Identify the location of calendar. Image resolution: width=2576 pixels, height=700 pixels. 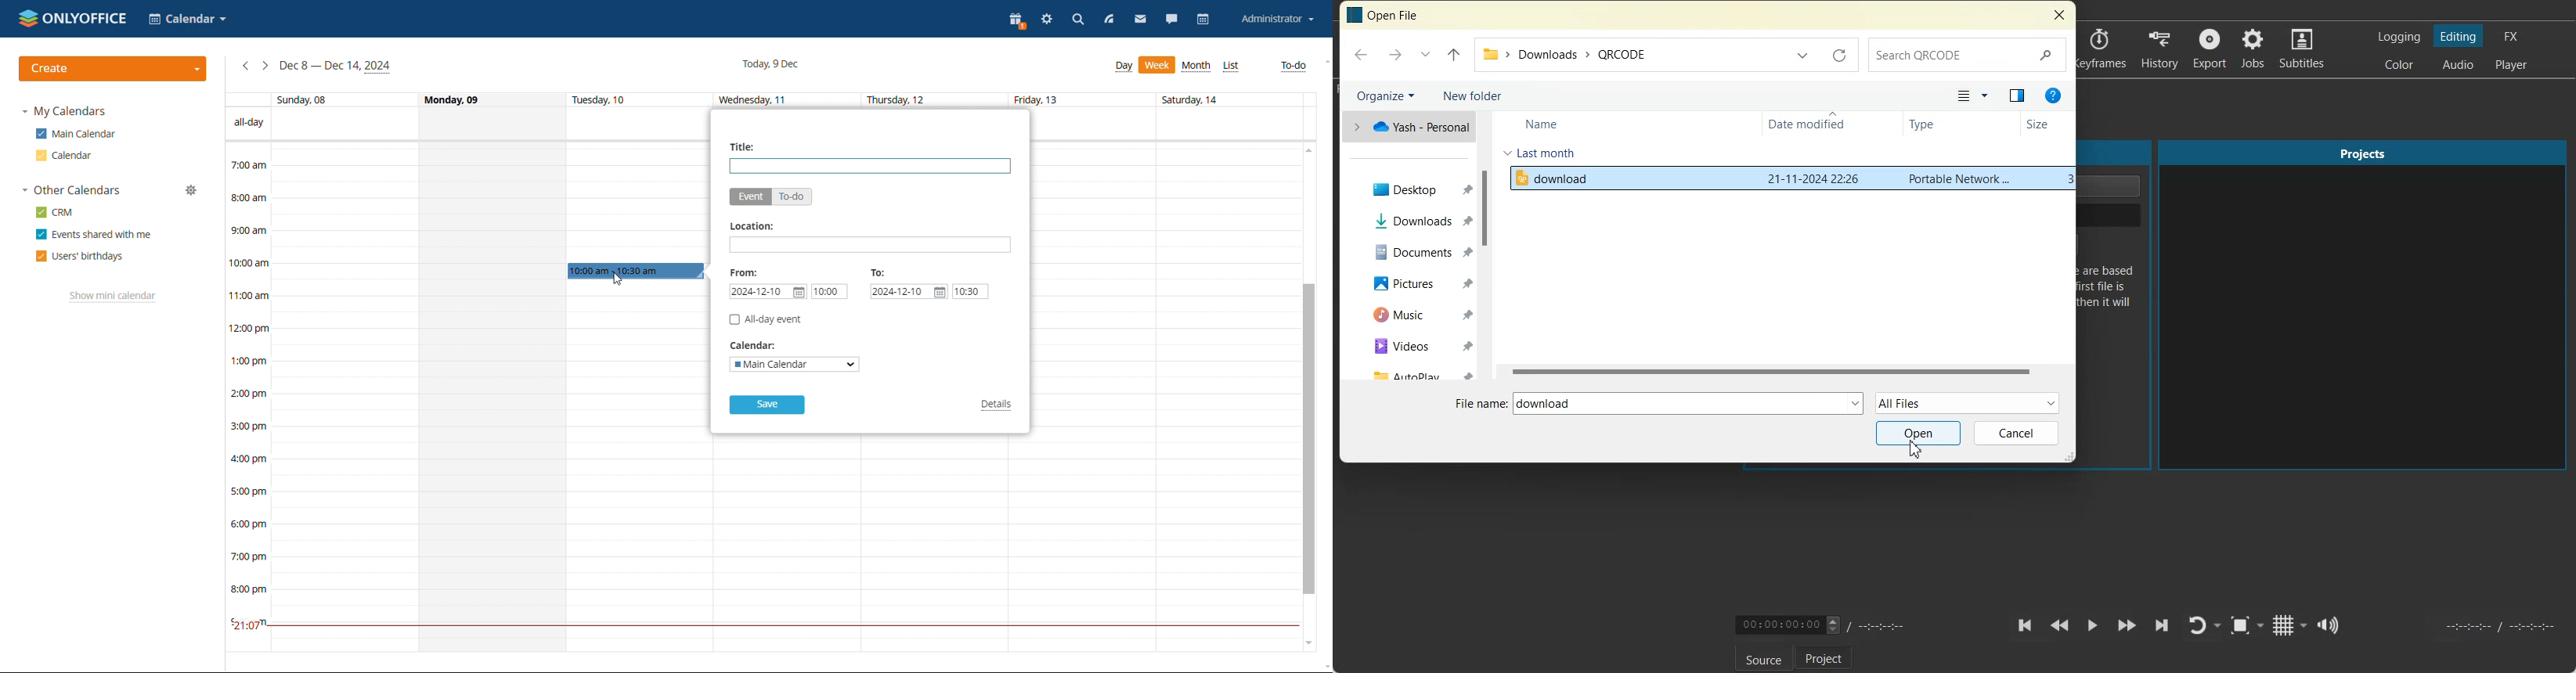
(62, 155).